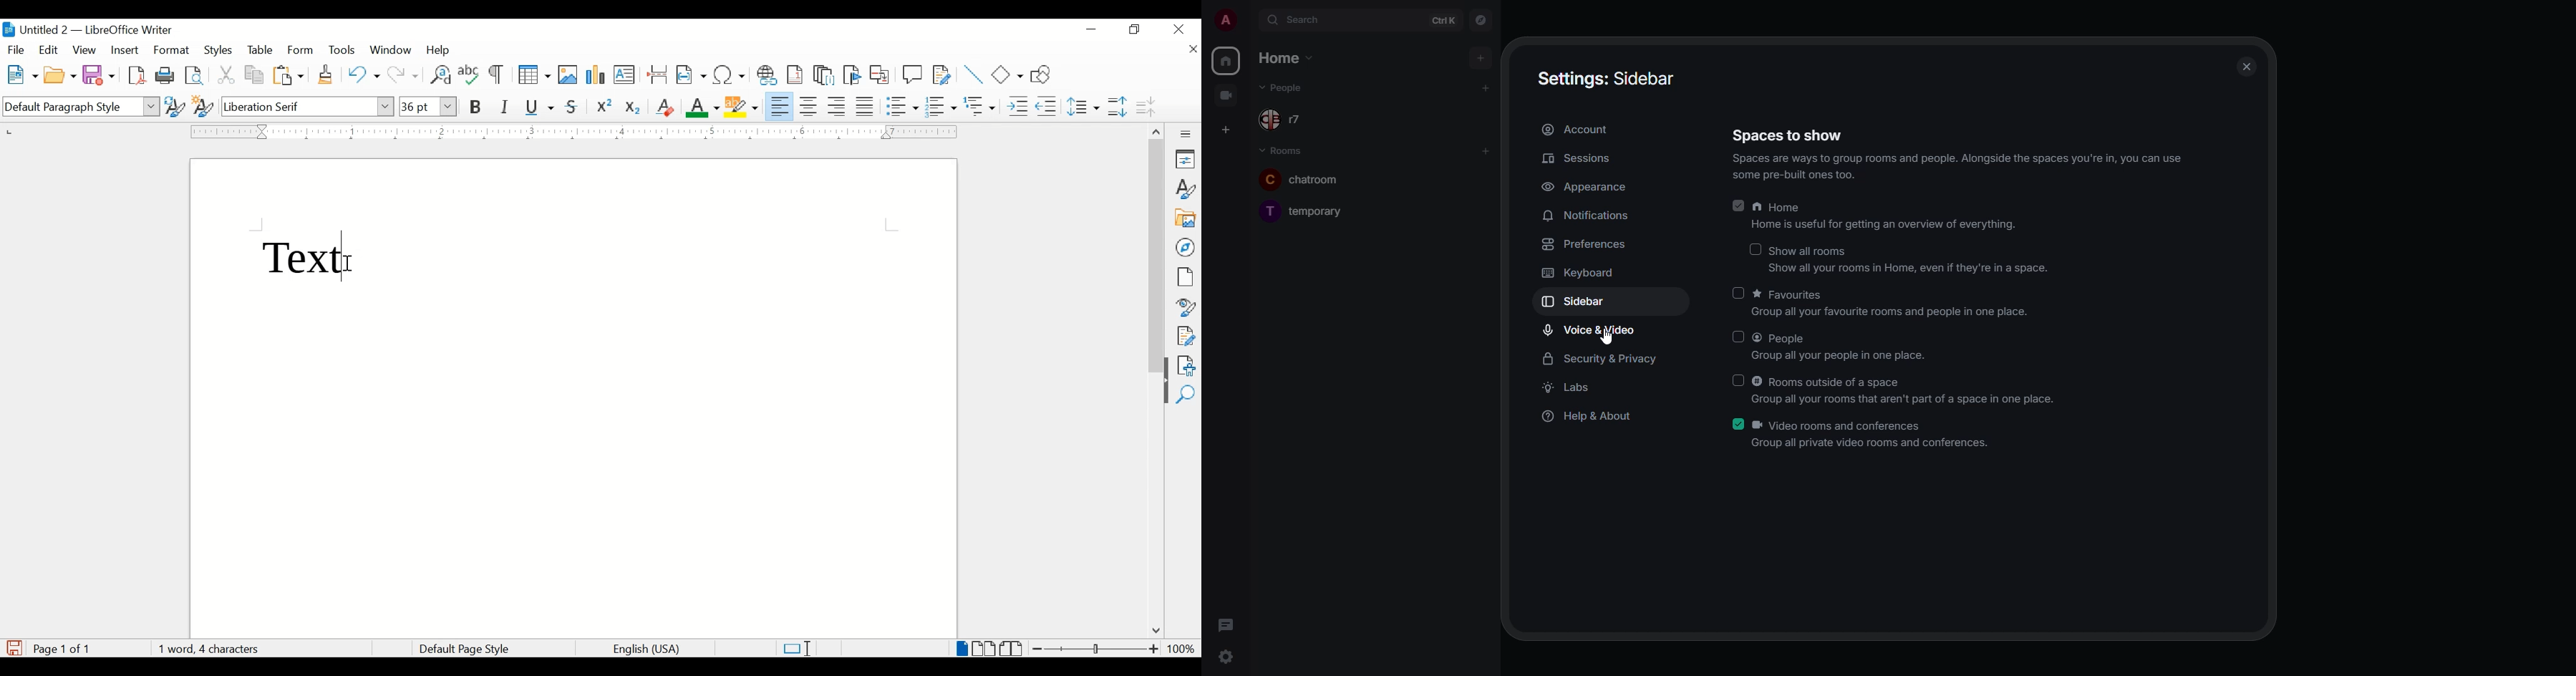 This screenshot has width=2576, height=700. Describe the element at coordinates (572, 107) in the screenshot. I see `strikethrough` at that location.